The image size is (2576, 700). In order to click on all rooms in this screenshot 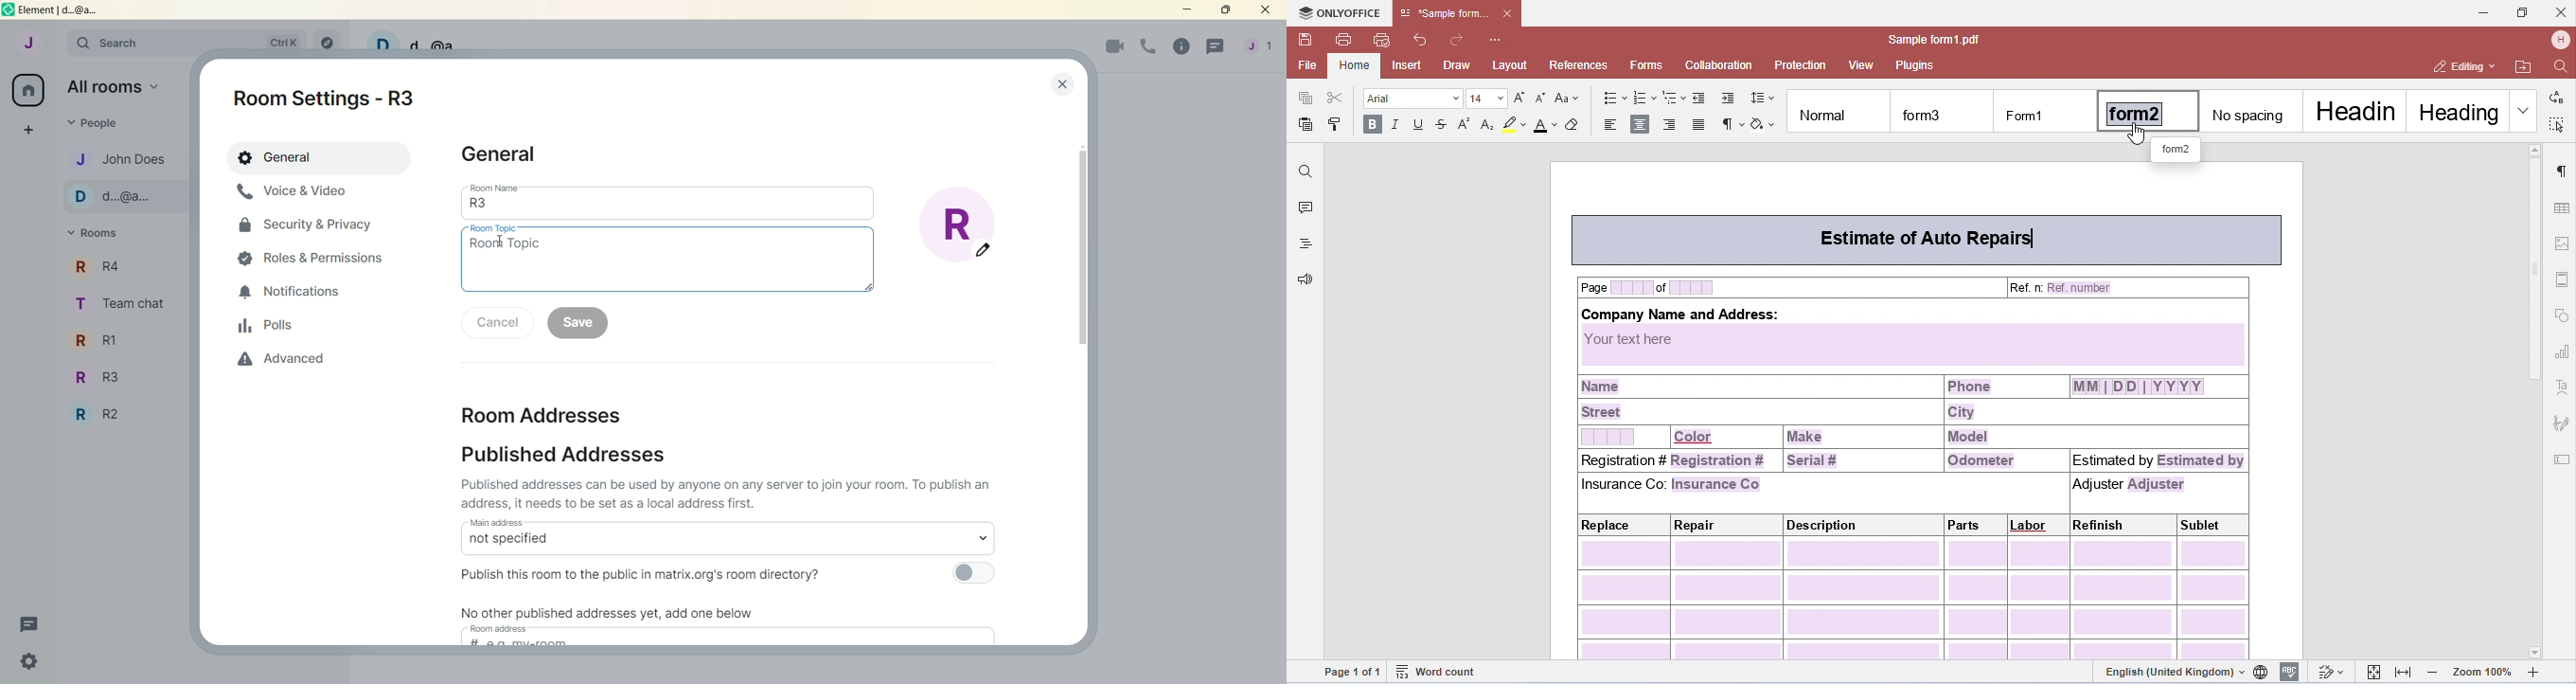, I will do `click(30, 89)`.